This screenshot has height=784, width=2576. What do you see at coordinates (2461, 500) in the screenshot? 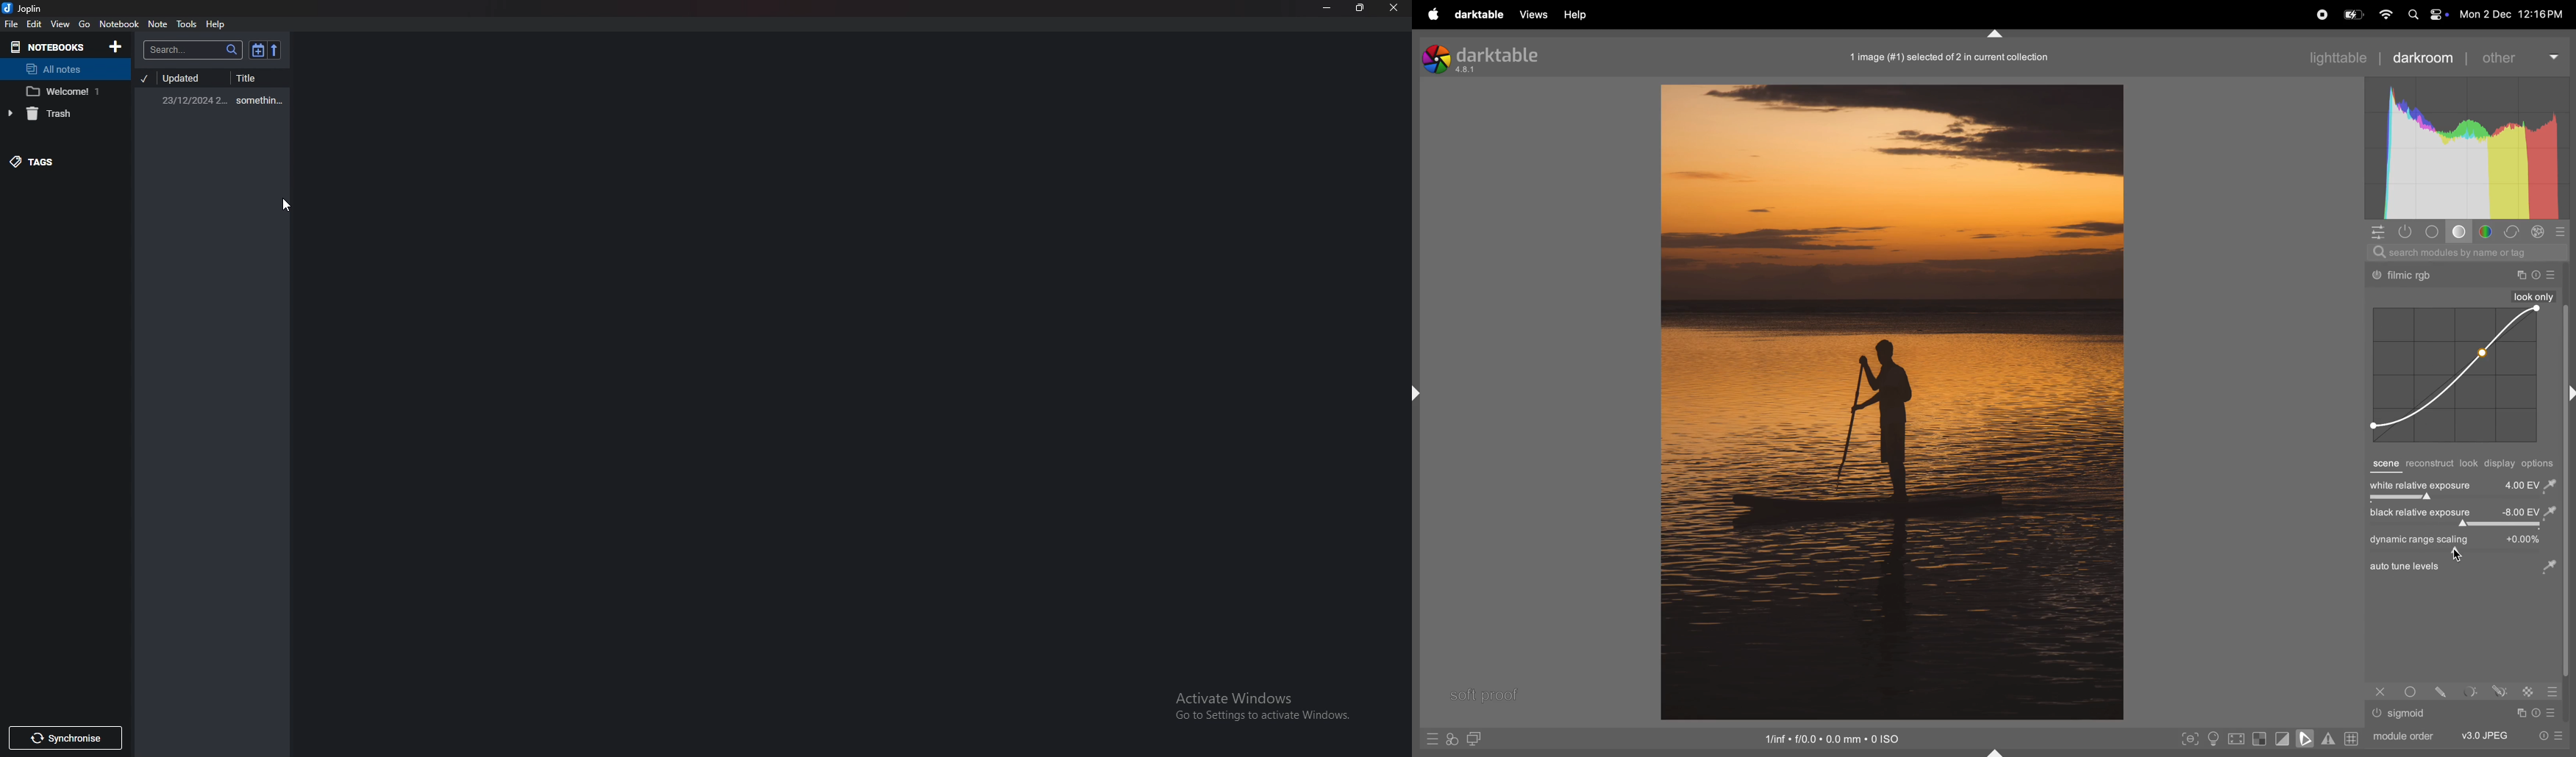
I see `toggle bar` at bounding box center [2461, 500].